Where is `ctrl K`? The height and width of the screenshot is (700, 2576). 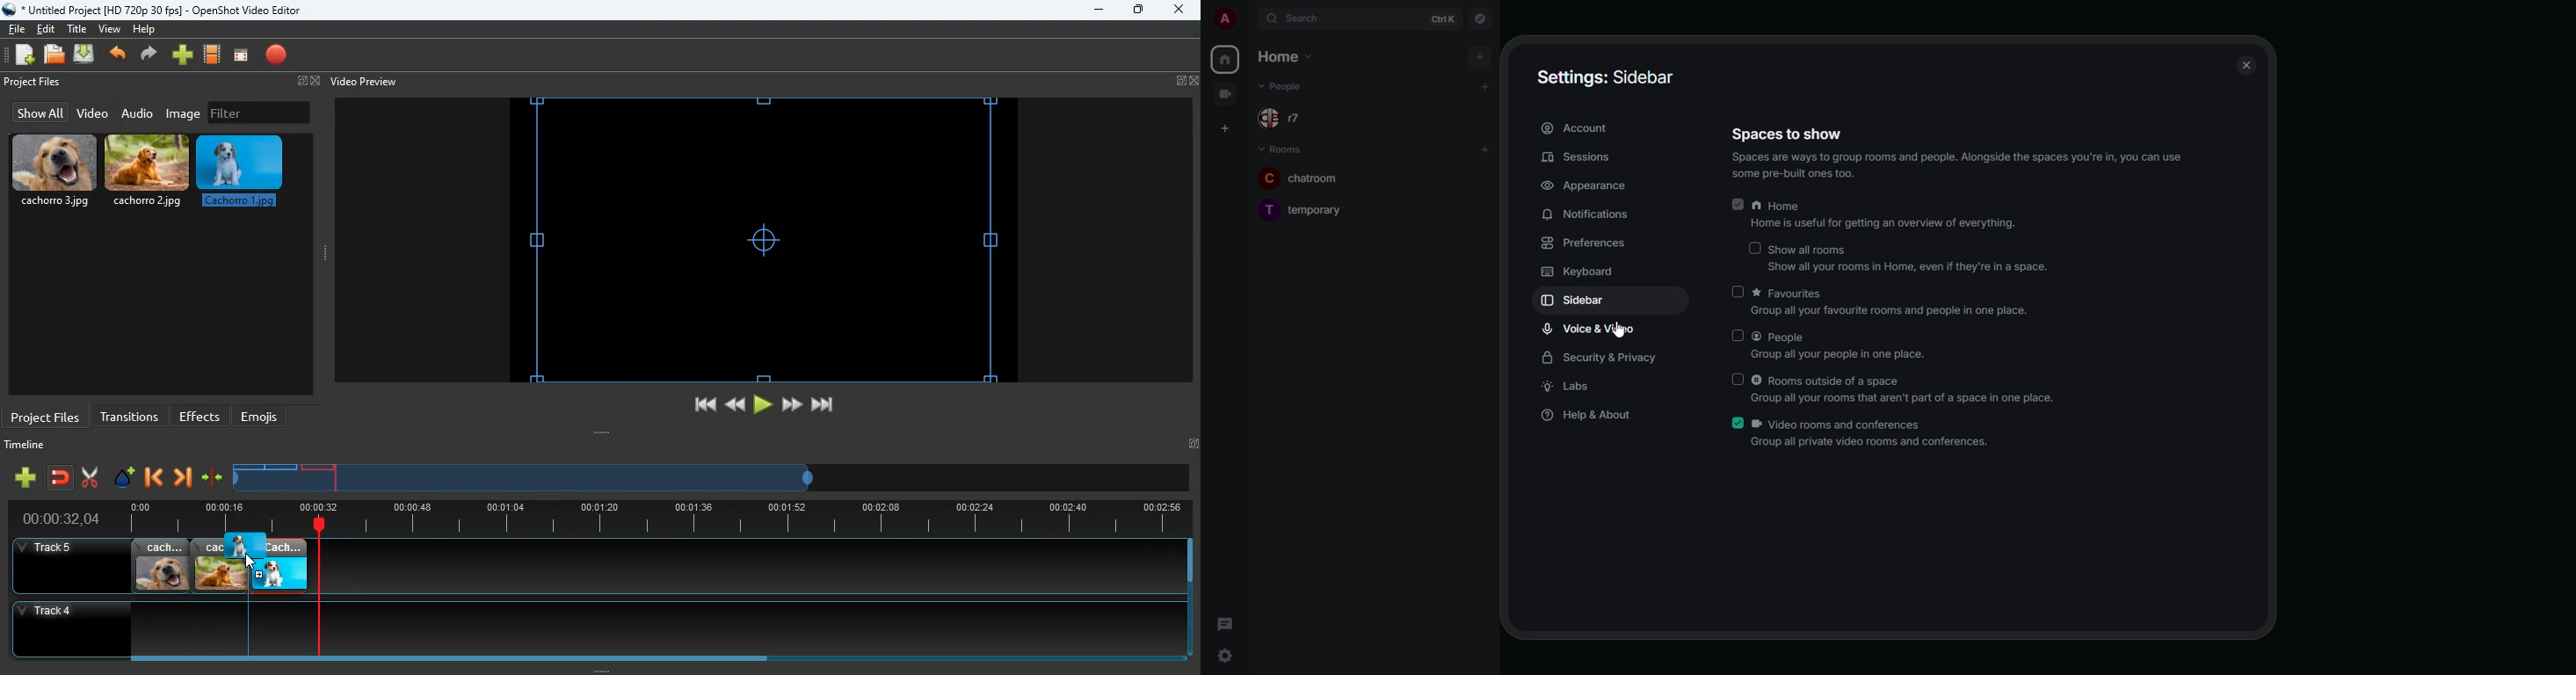
ctrl K is located at coordinates (1444, 19).